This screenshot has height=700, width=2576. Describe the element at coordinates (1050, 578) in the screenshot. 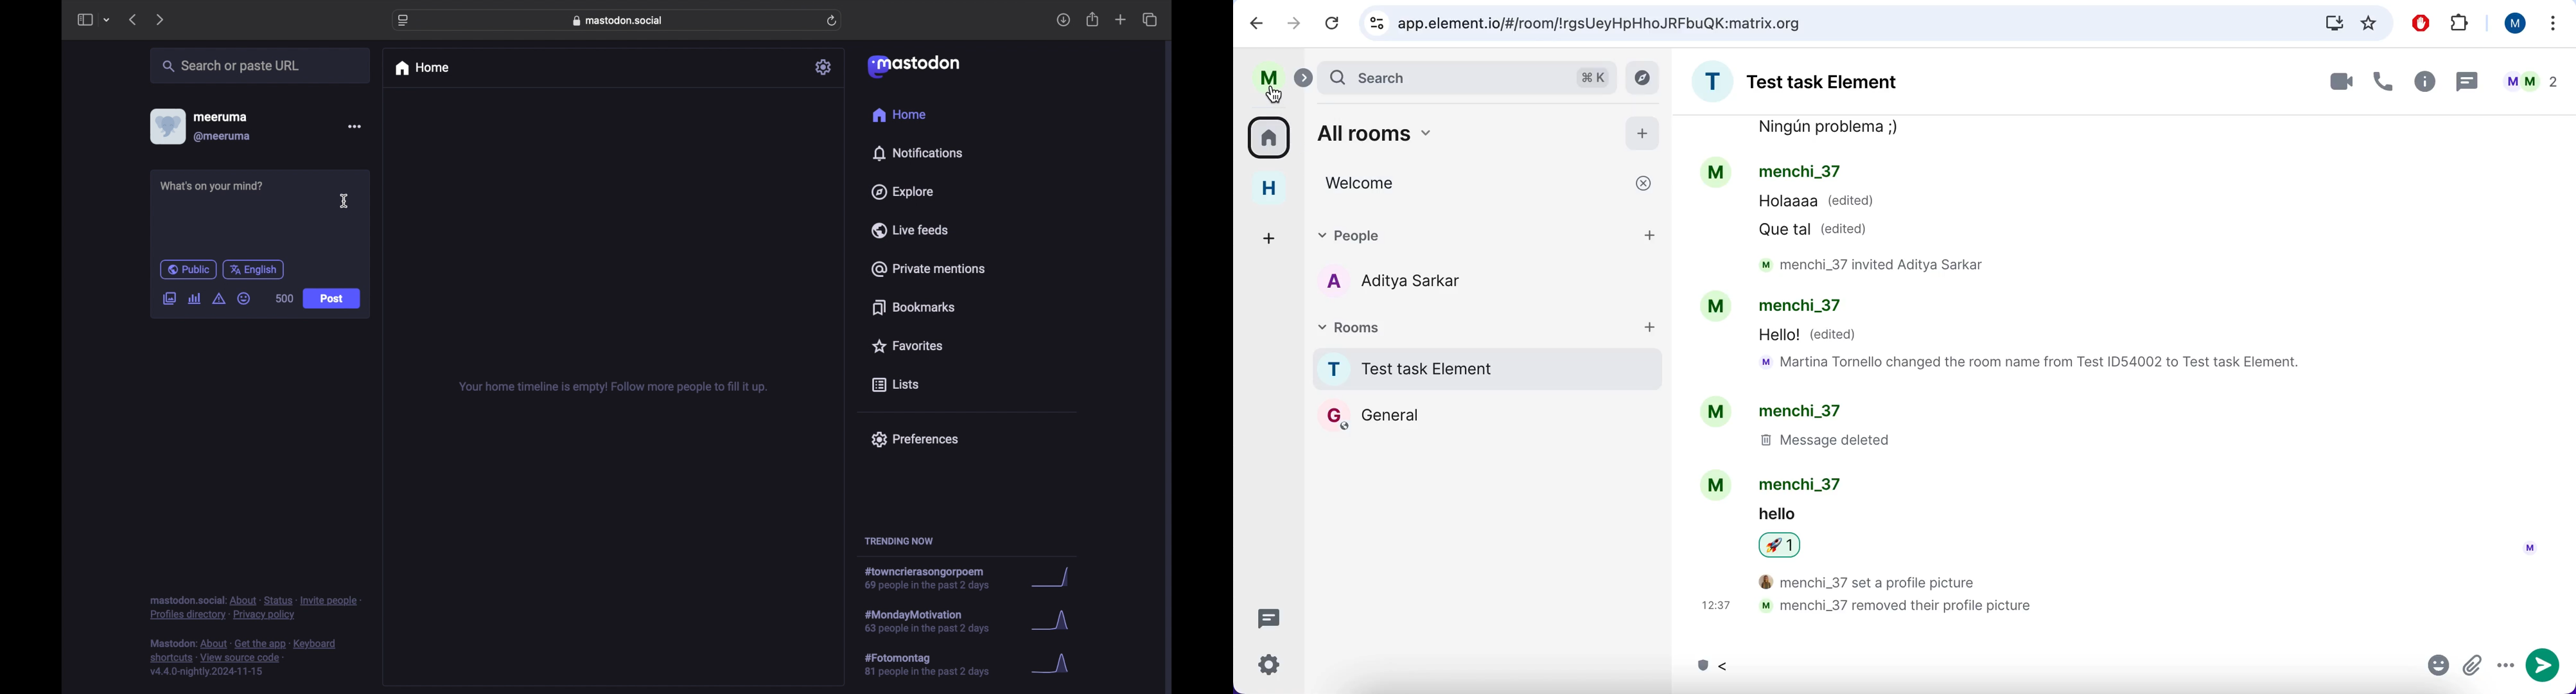

I see `graph` at that location.